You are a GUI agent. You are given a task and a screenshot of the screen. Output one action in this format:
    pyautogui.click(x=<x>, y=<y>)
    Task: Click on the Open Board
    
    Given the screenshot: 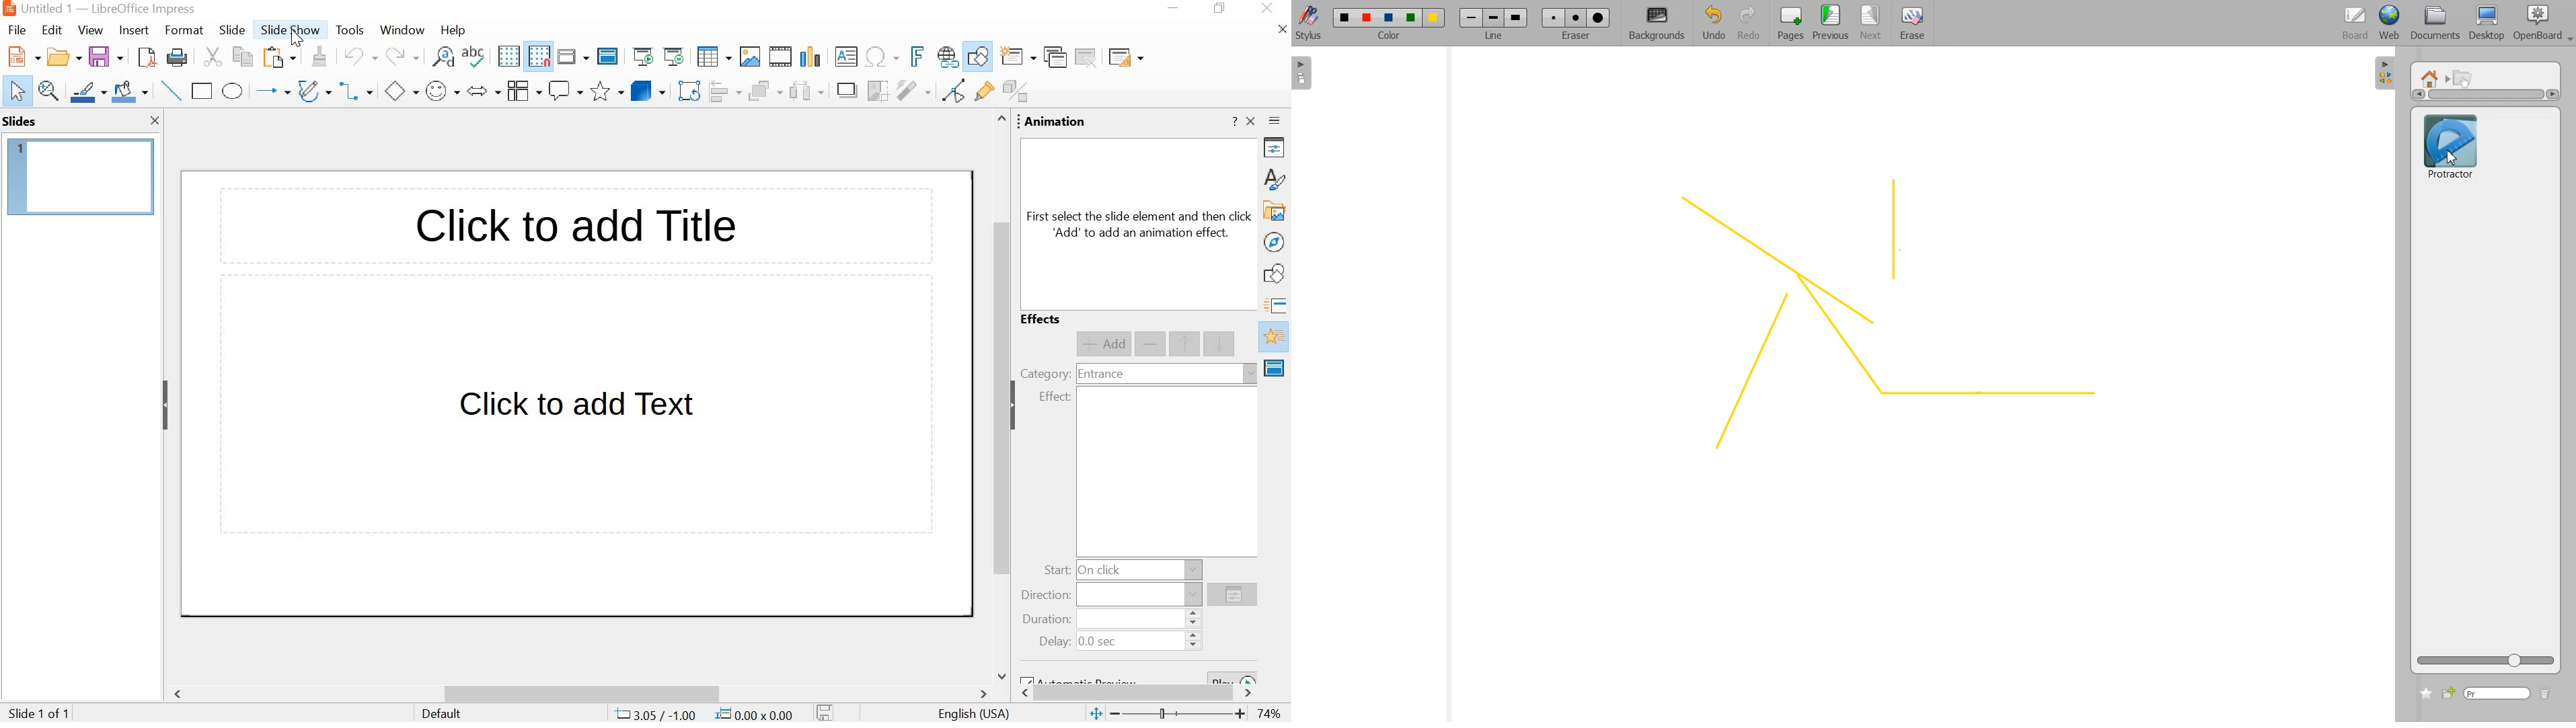 What is the action you would take?
    pyautogui.click(x=2543, y=23)
    